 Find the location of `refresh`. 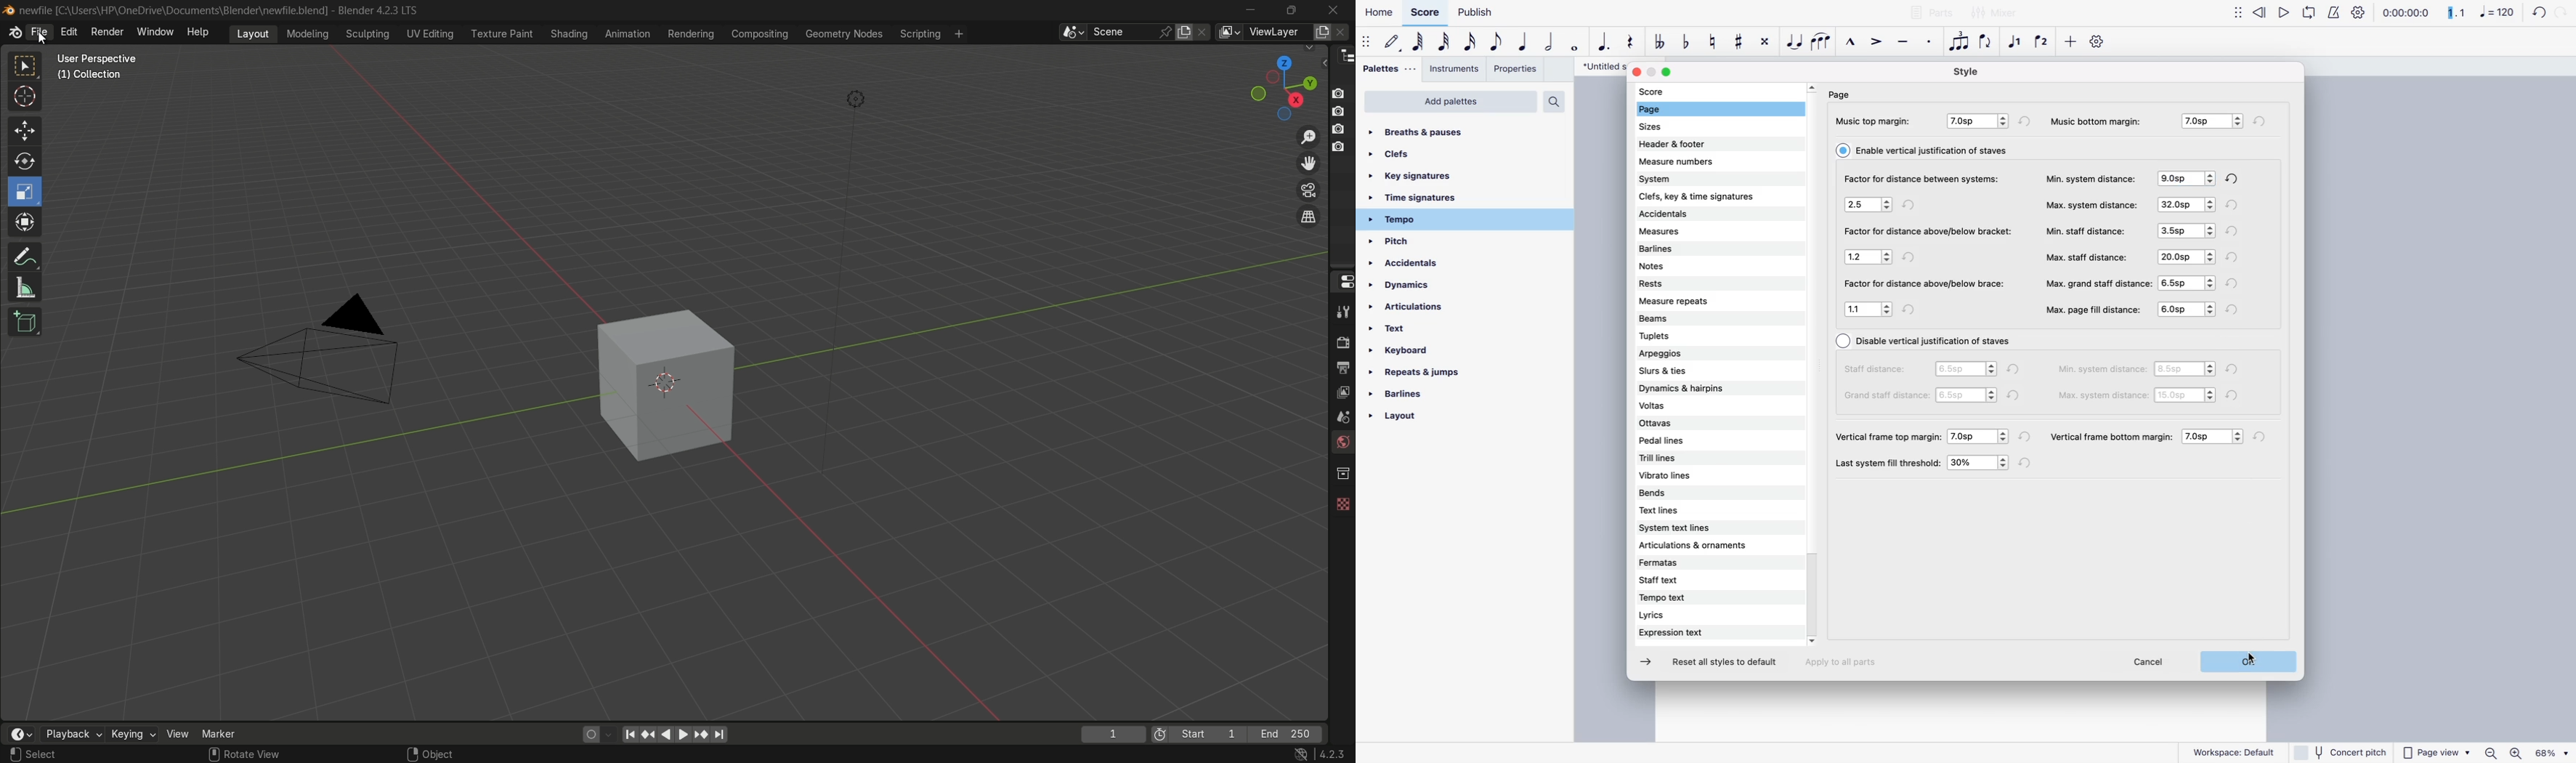

refresh is located at coordinates (2235, 283).